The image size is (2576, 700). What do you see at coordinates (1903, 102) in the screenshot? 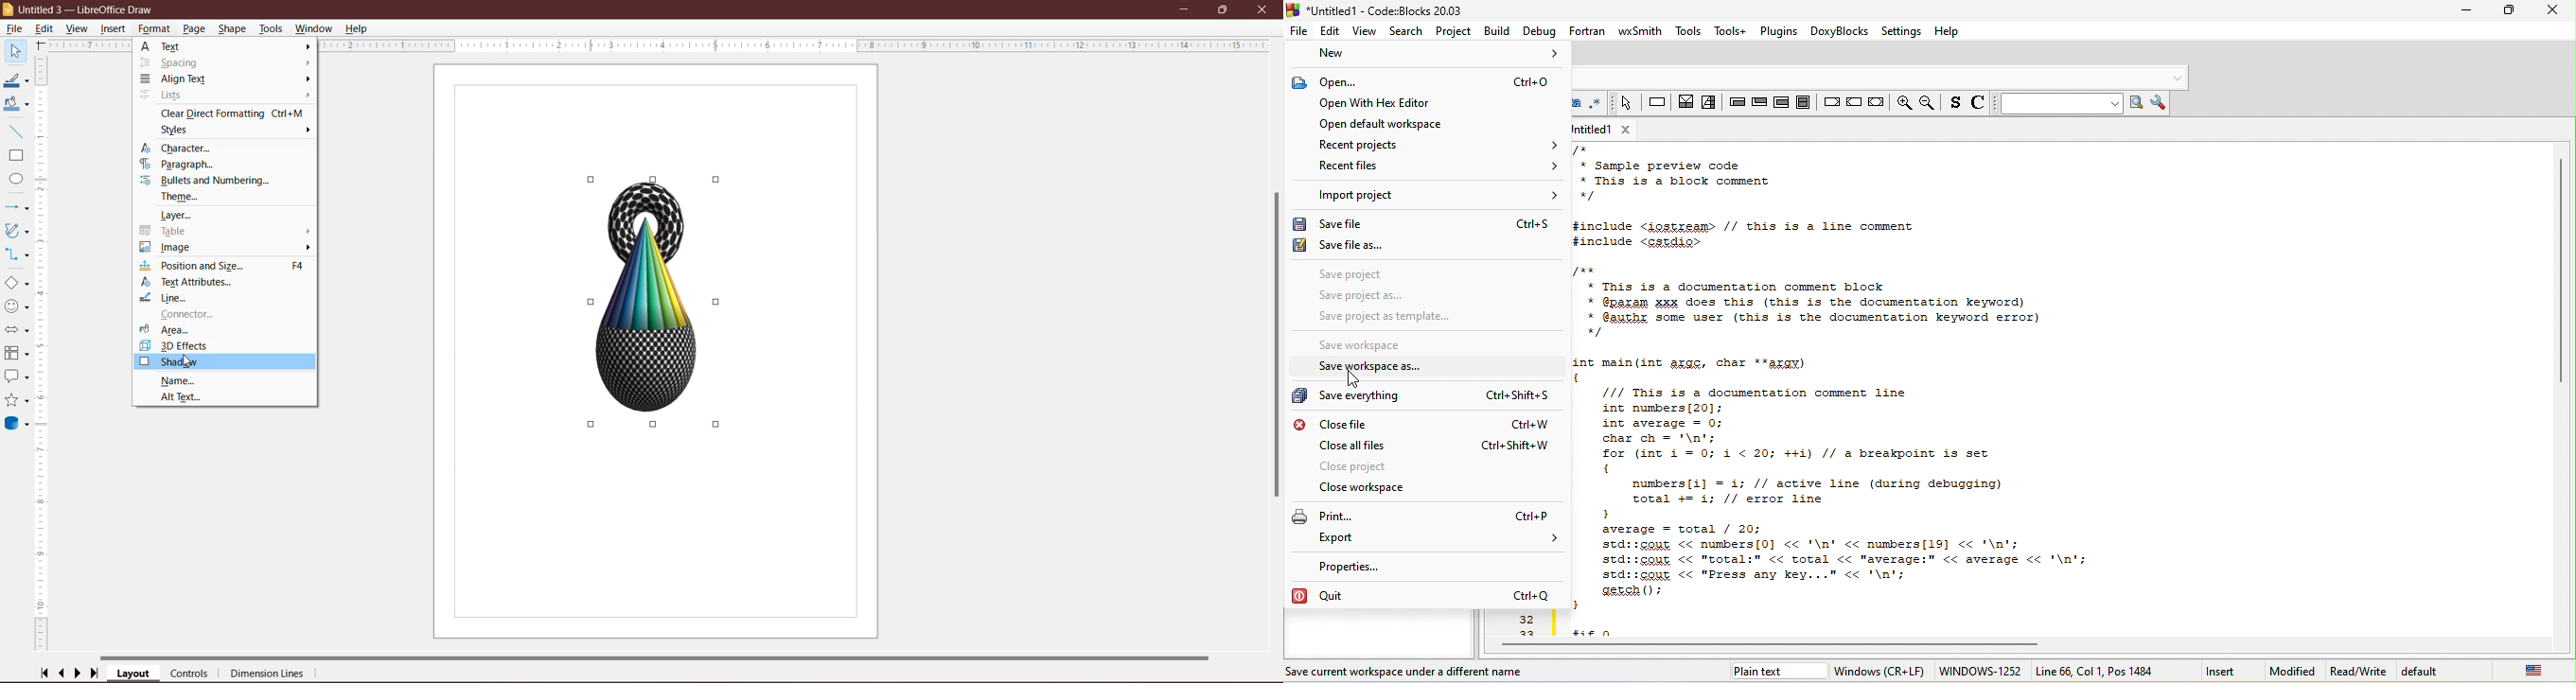
I see `zoom in` at bounding box center [1903, 102].